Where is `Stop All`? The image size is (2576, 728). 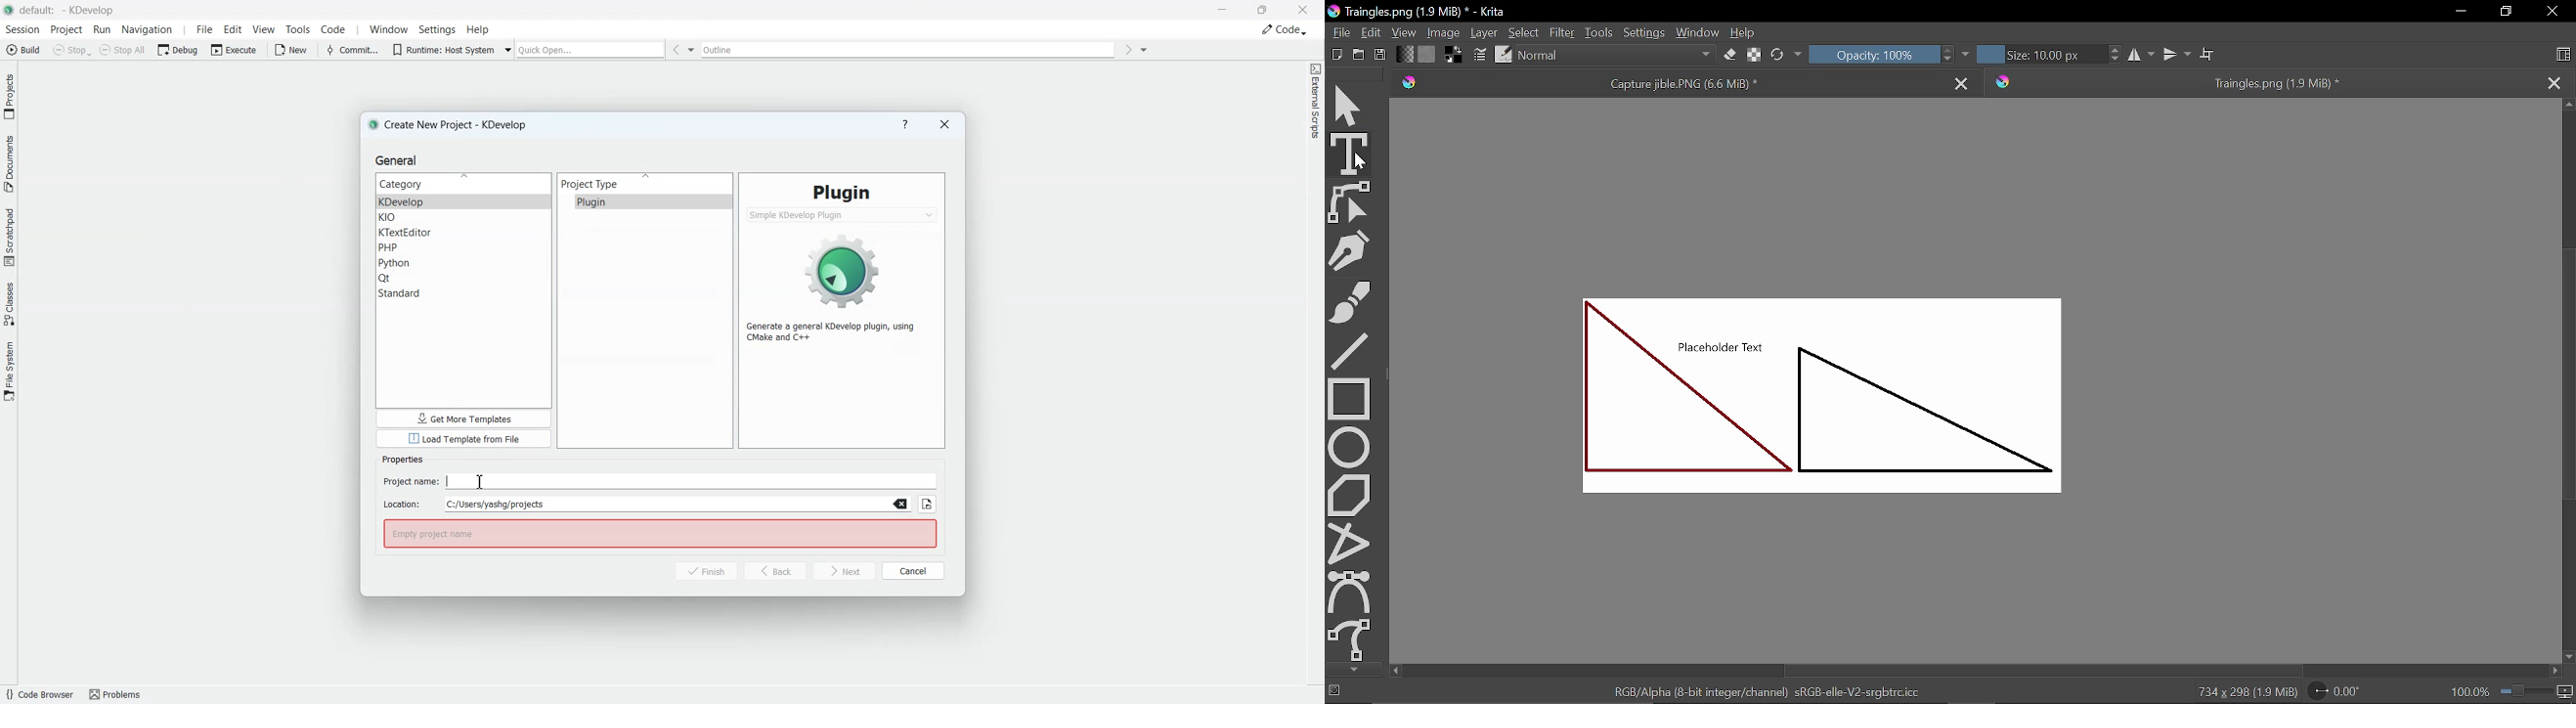 Stop All is located at coordinates (124, 50).